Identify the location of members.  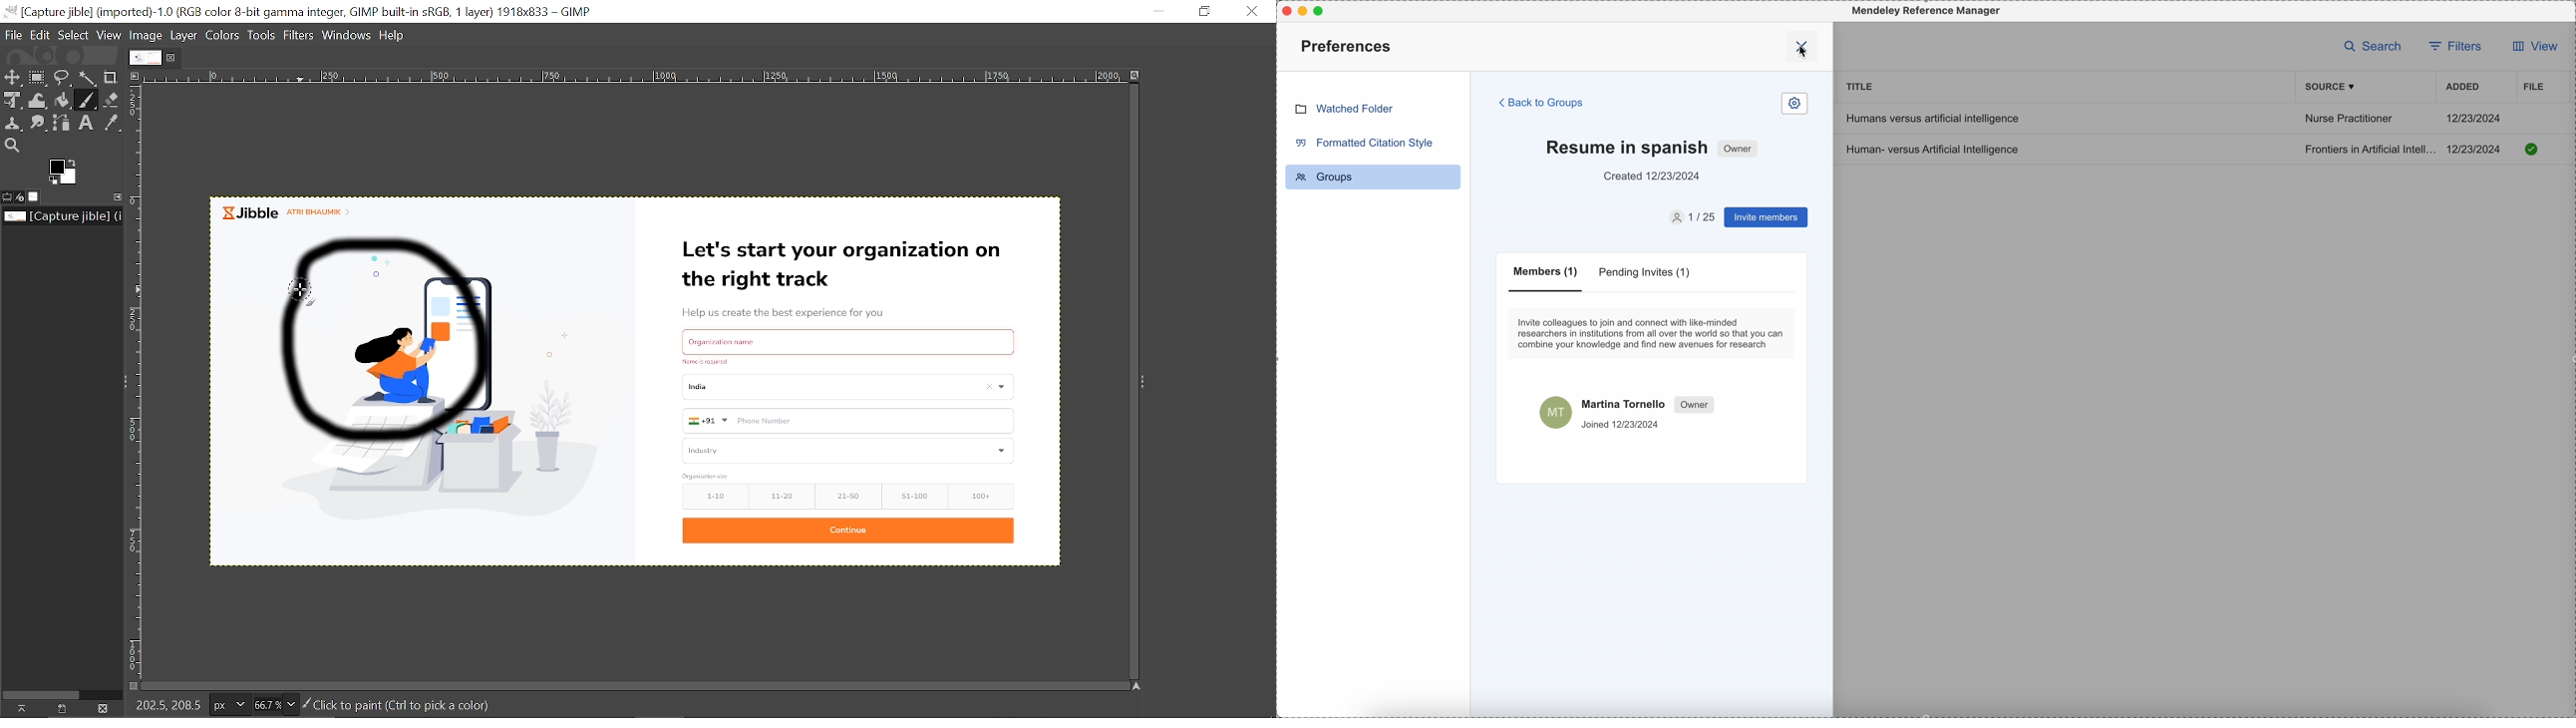
(1548, 278).